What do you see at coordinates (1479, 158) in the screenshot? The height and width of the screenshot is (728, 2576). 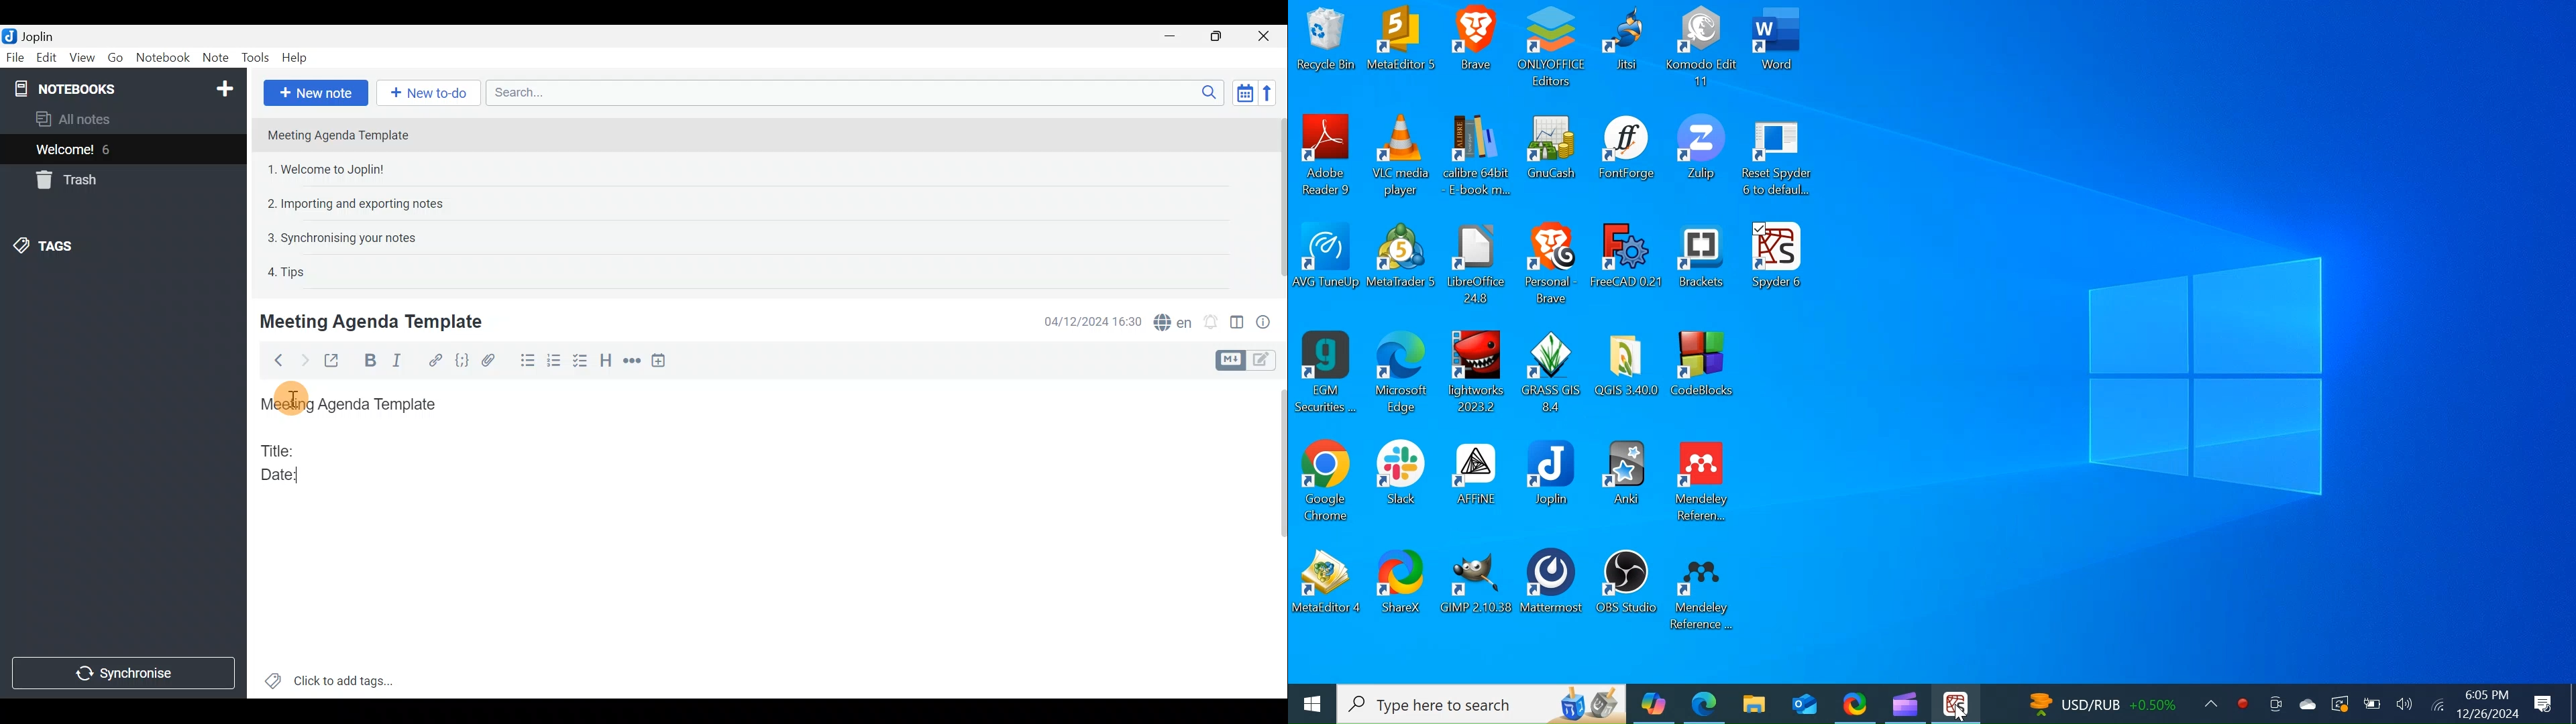 I see `Calibre Desktop Icon` at bounding box center [1479, 158].